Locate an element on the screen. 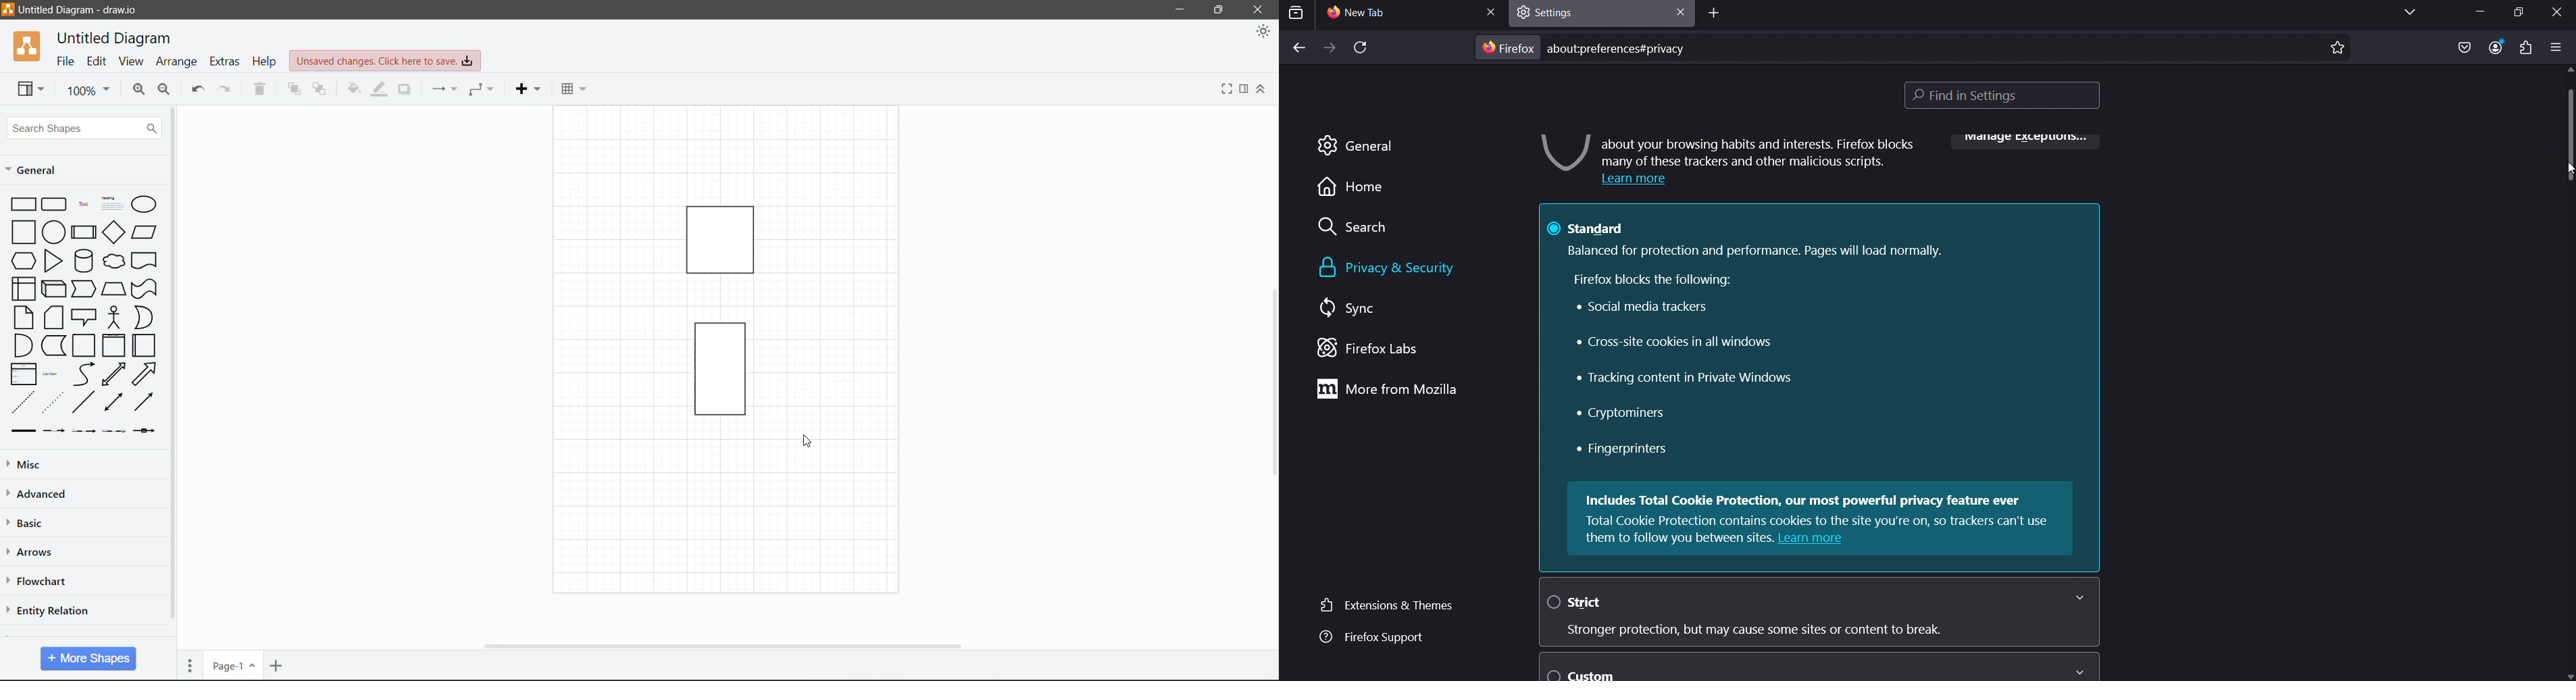  To Front is located at coordinates (294, 89).